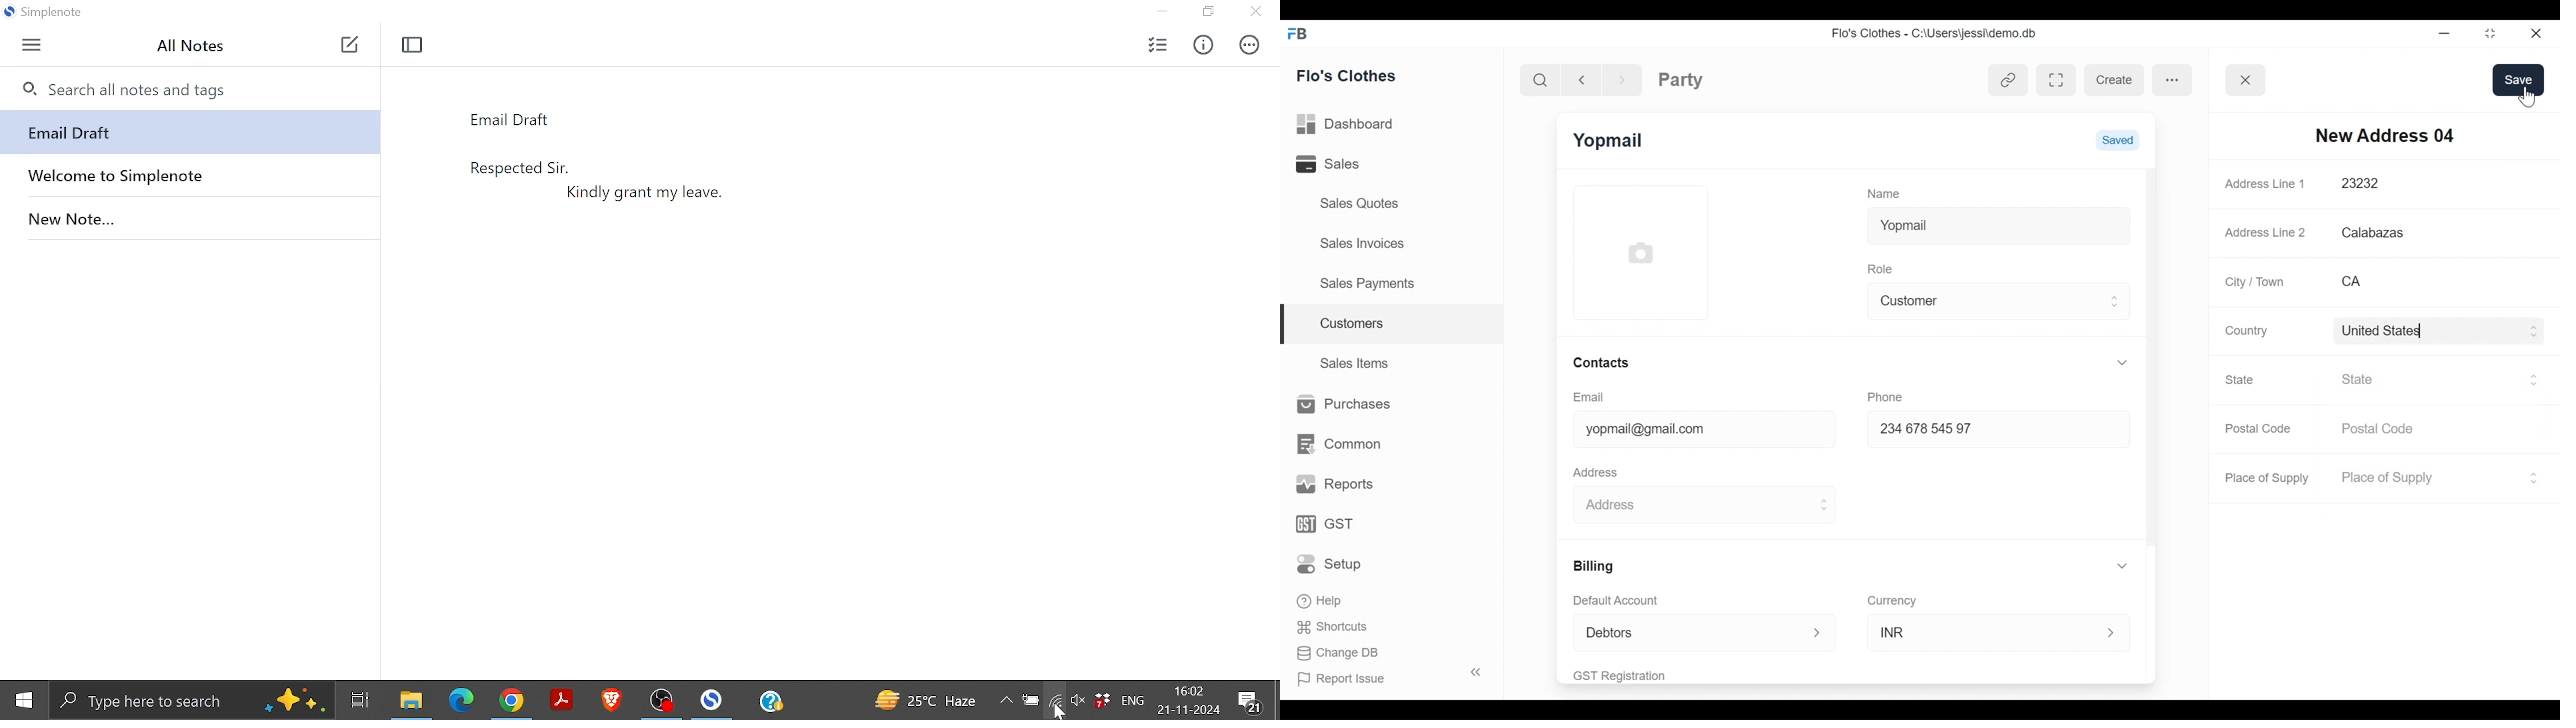 This screenshot has height=728, width=2576. I want to click on Help, so click(1321, 599).